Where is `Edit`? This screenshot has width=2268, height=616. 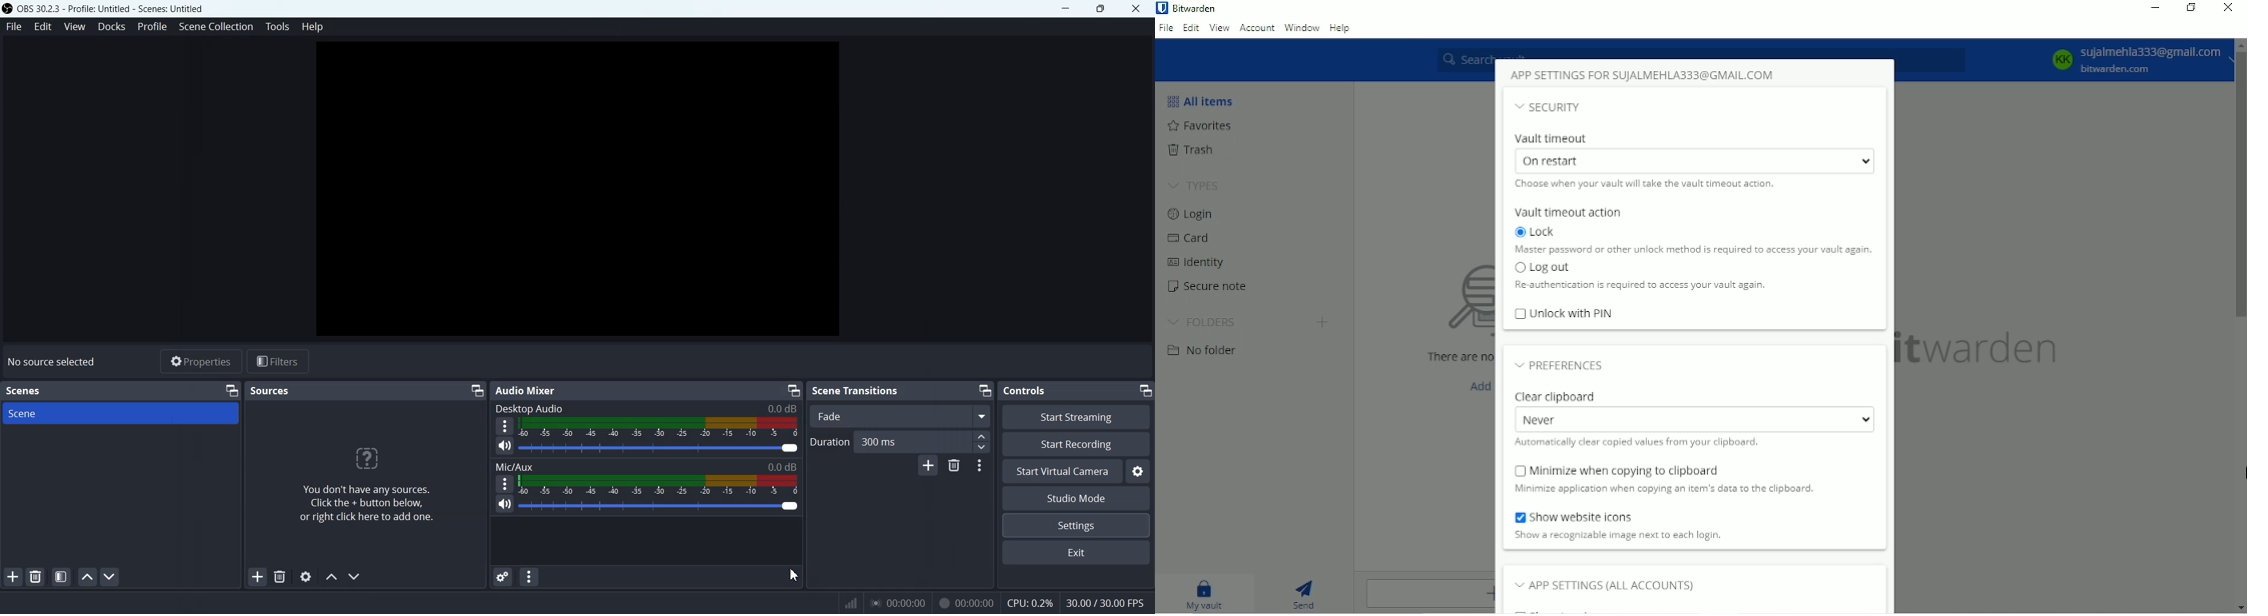
Edit is located at coordinates (44, 28).